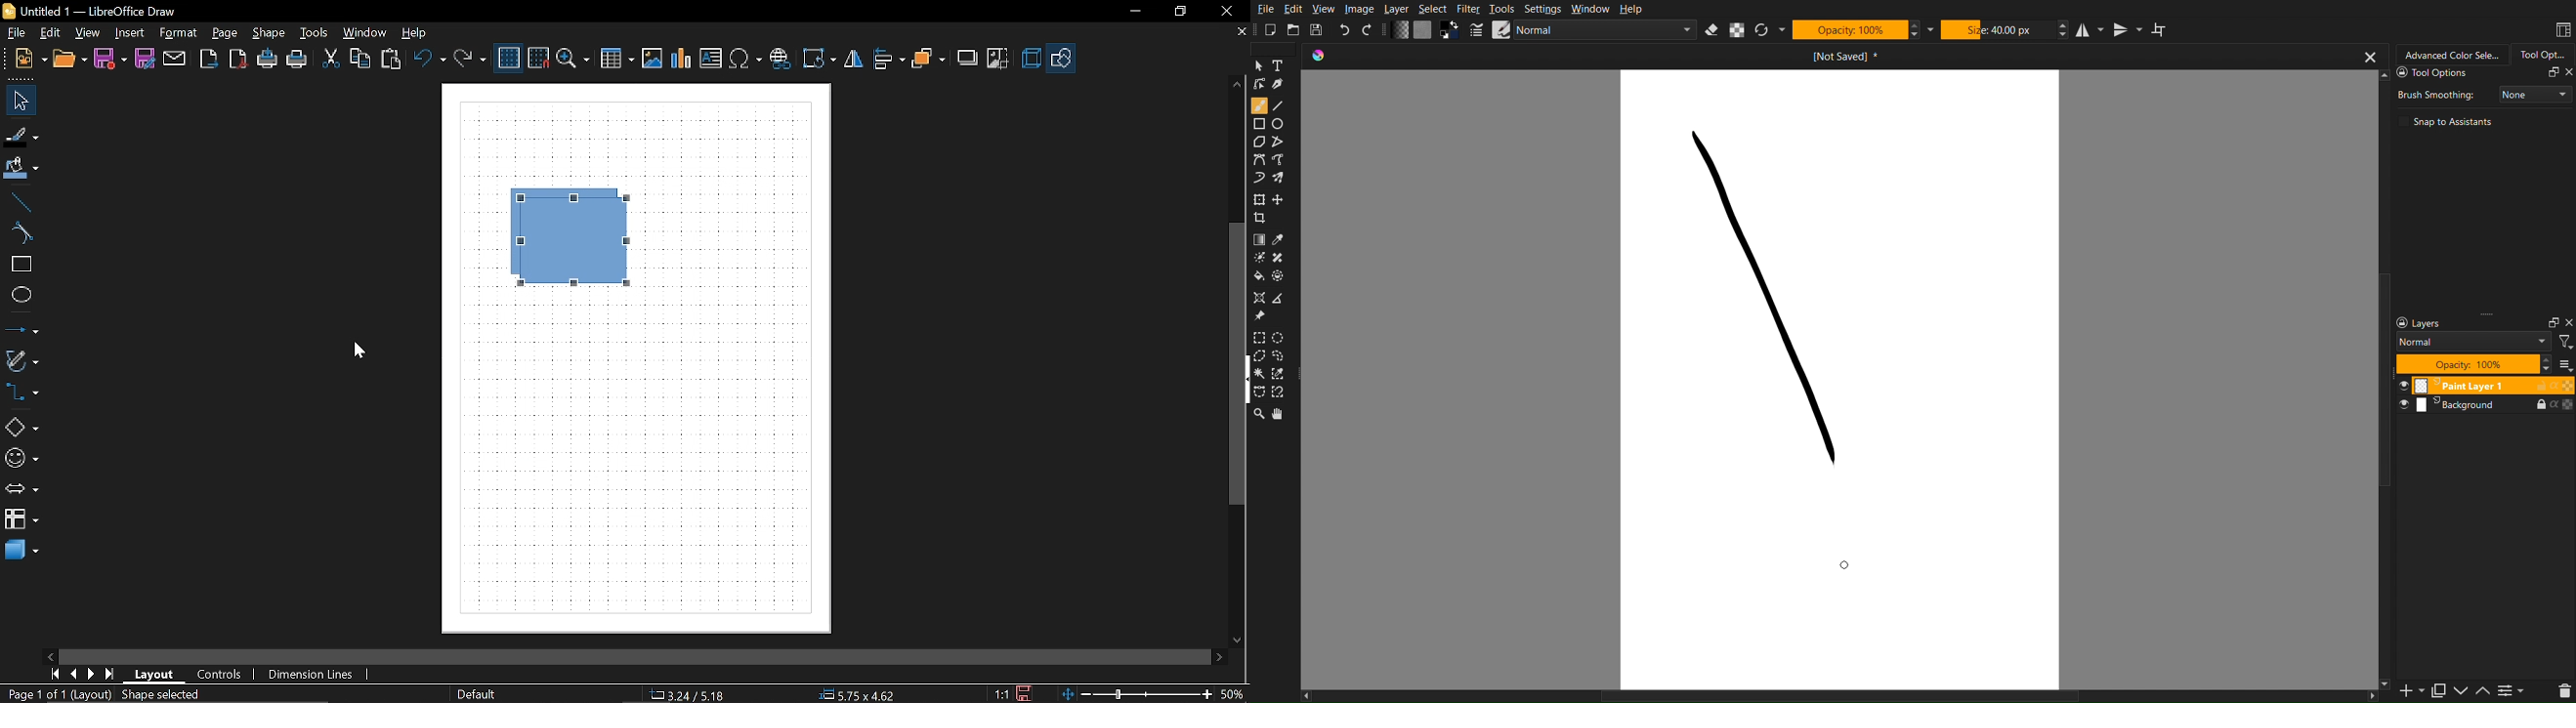 This screenshot has width=2576, height=728. I want to click on Add Slide, so click(2411, 692).